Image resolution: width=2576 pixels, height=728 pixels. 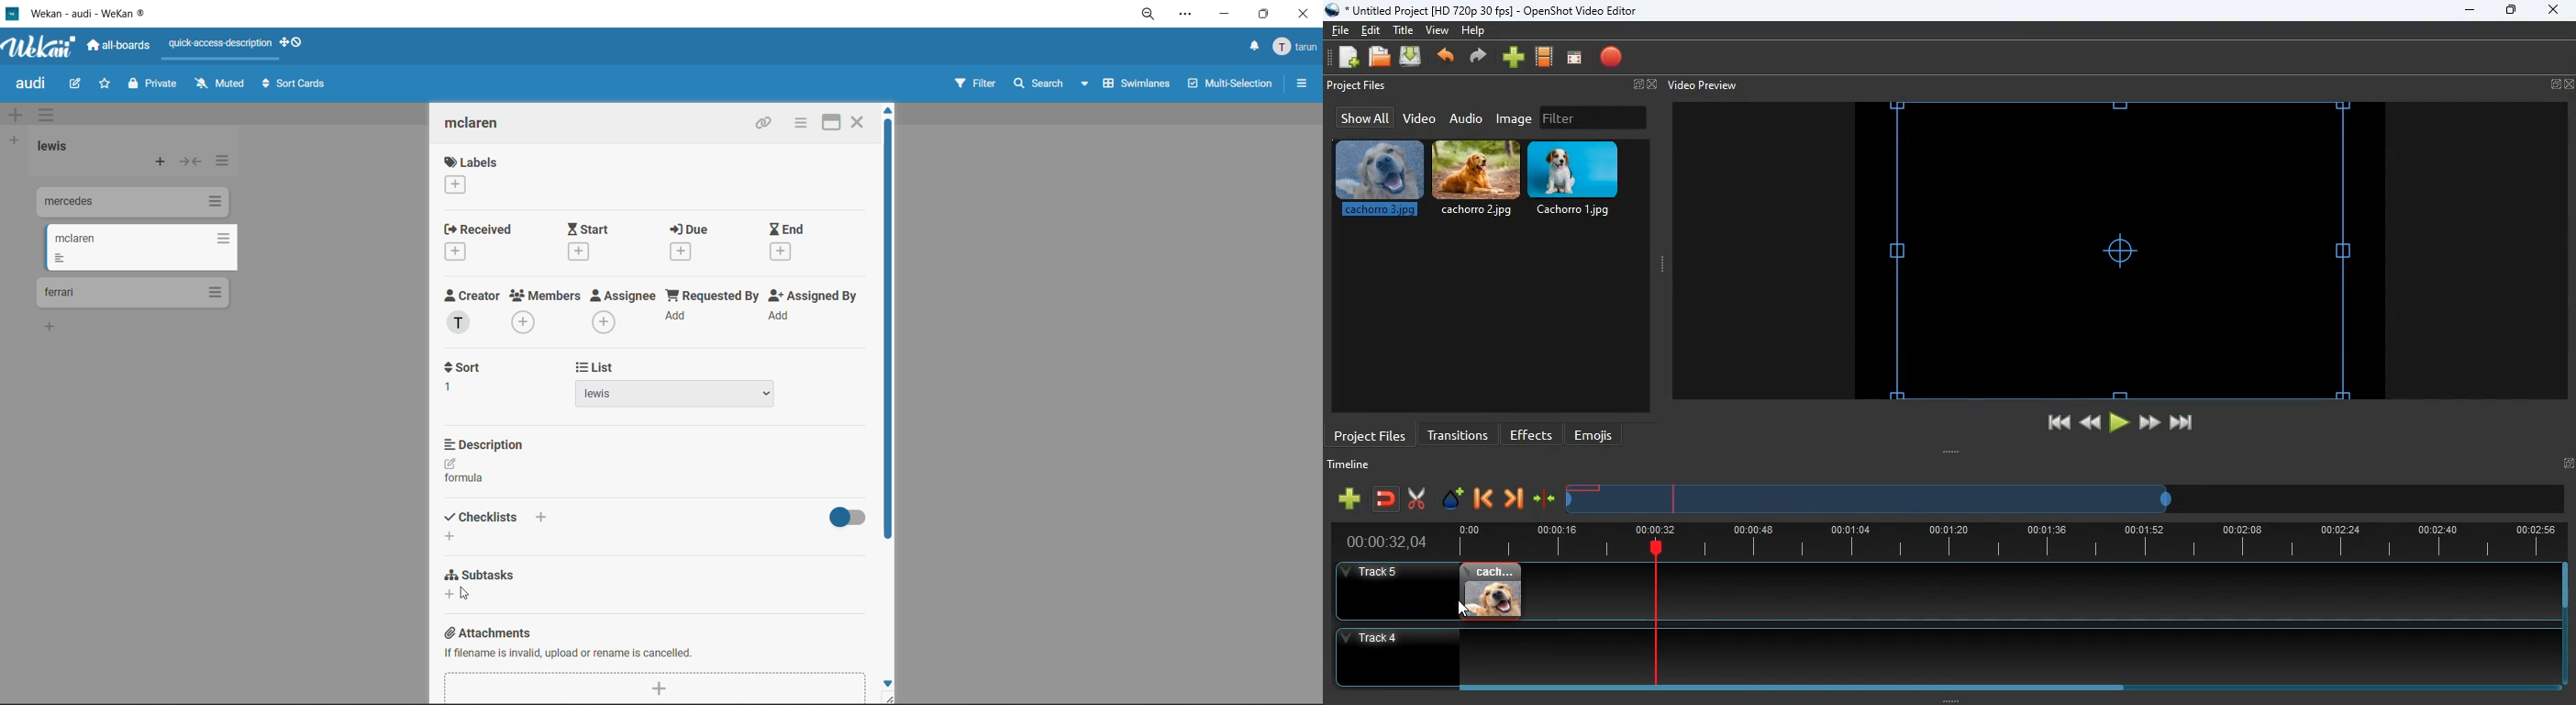 What do you see at coordinates (1453, 500) in the screenshot?
I see `effect` at bounding box center [1453, 500].